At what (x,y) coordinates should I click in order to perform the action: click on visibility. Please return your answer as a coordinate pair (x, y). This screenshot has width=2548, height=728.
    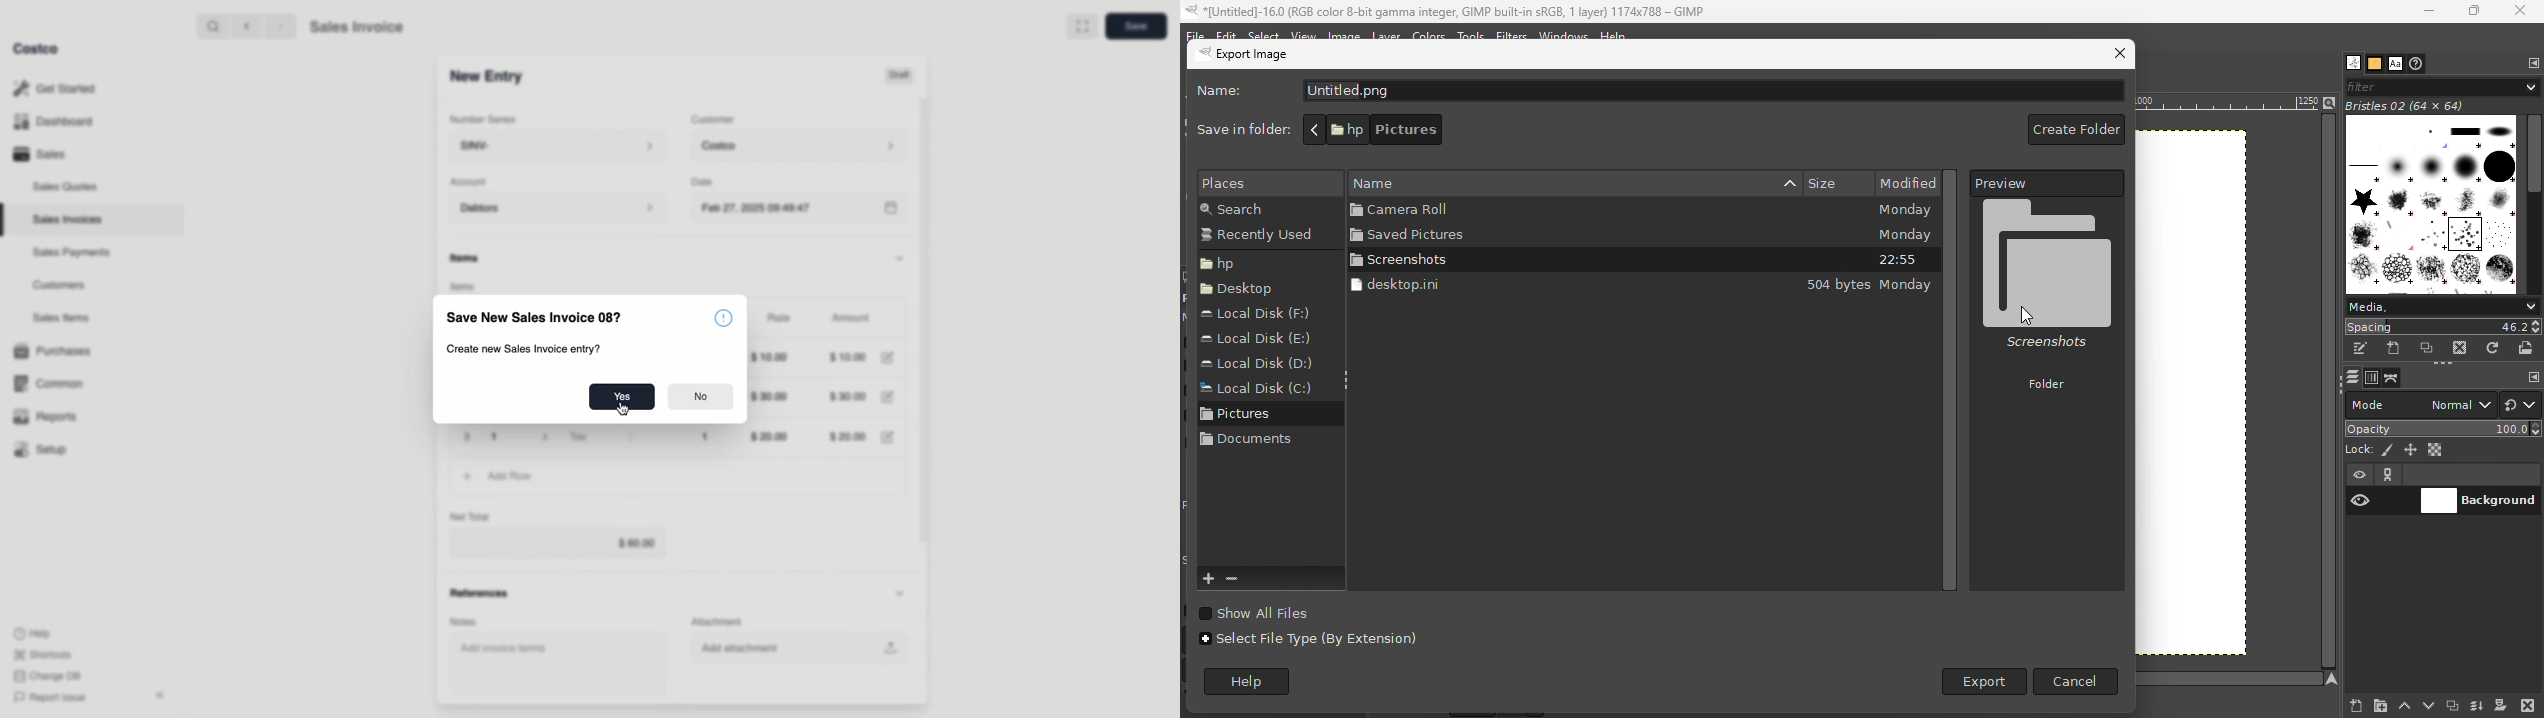
    Looking at the image, I should click on (2362, 476).